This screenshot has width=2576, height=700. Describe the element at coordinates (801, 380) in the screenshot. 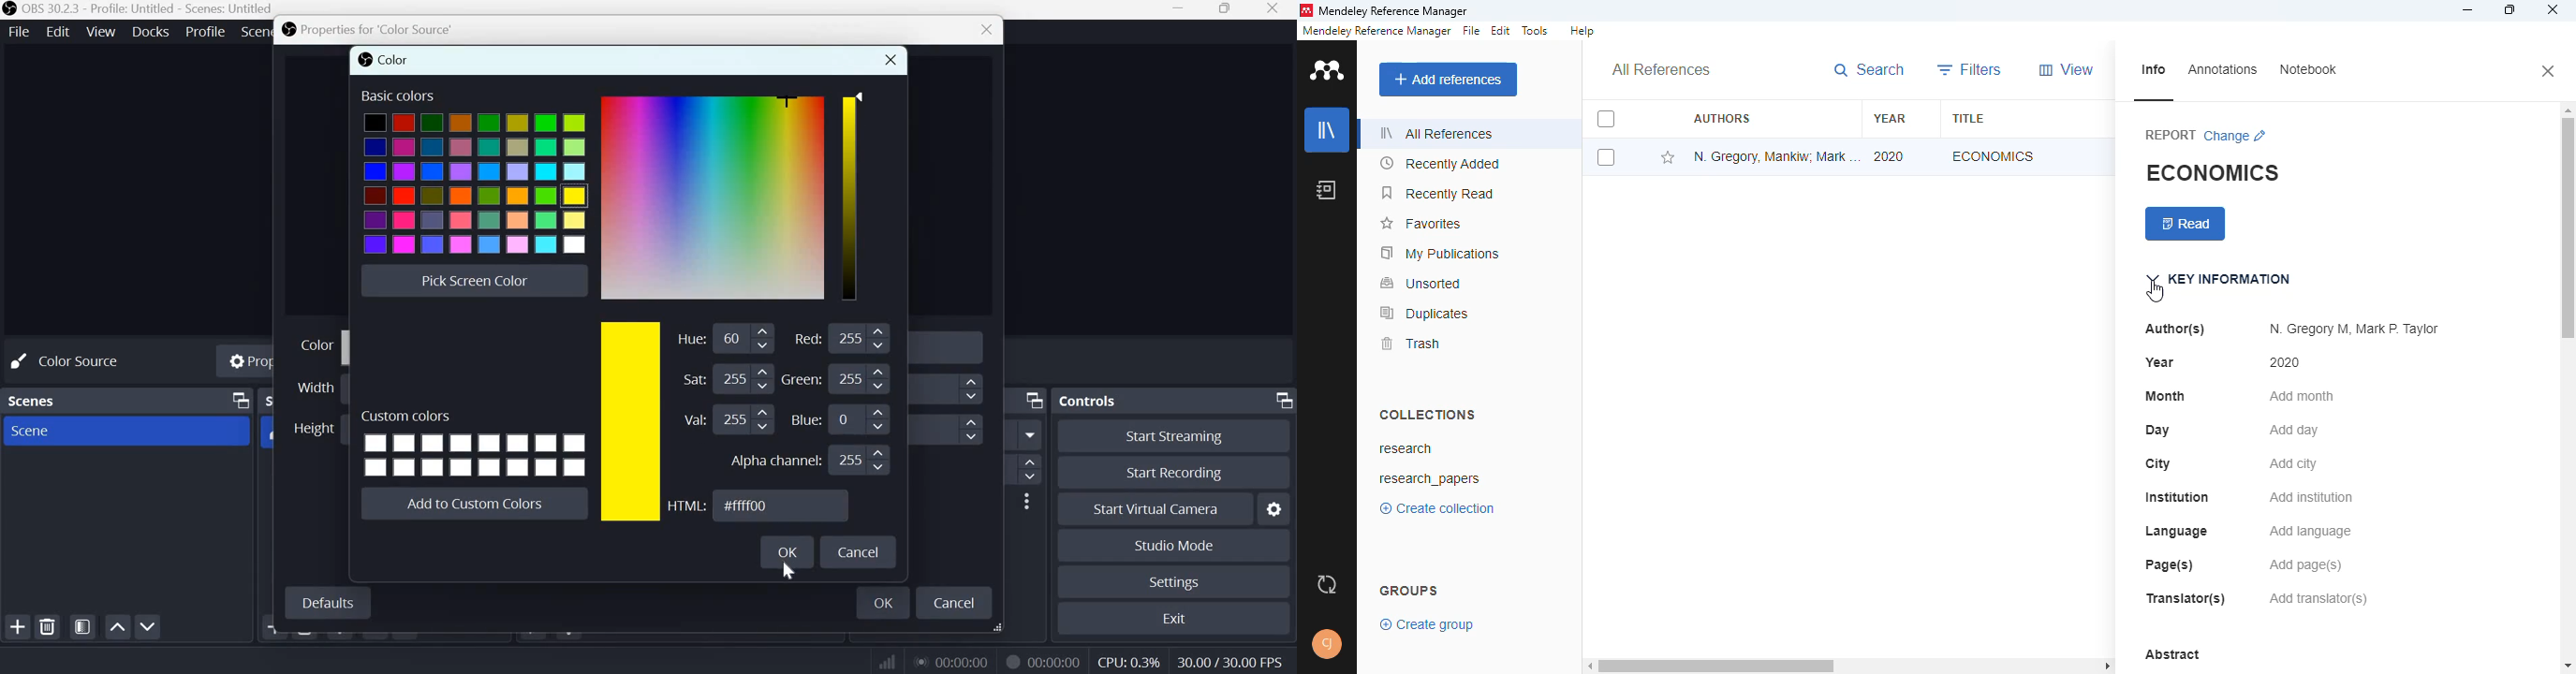

I see `Green: 209` at that location.